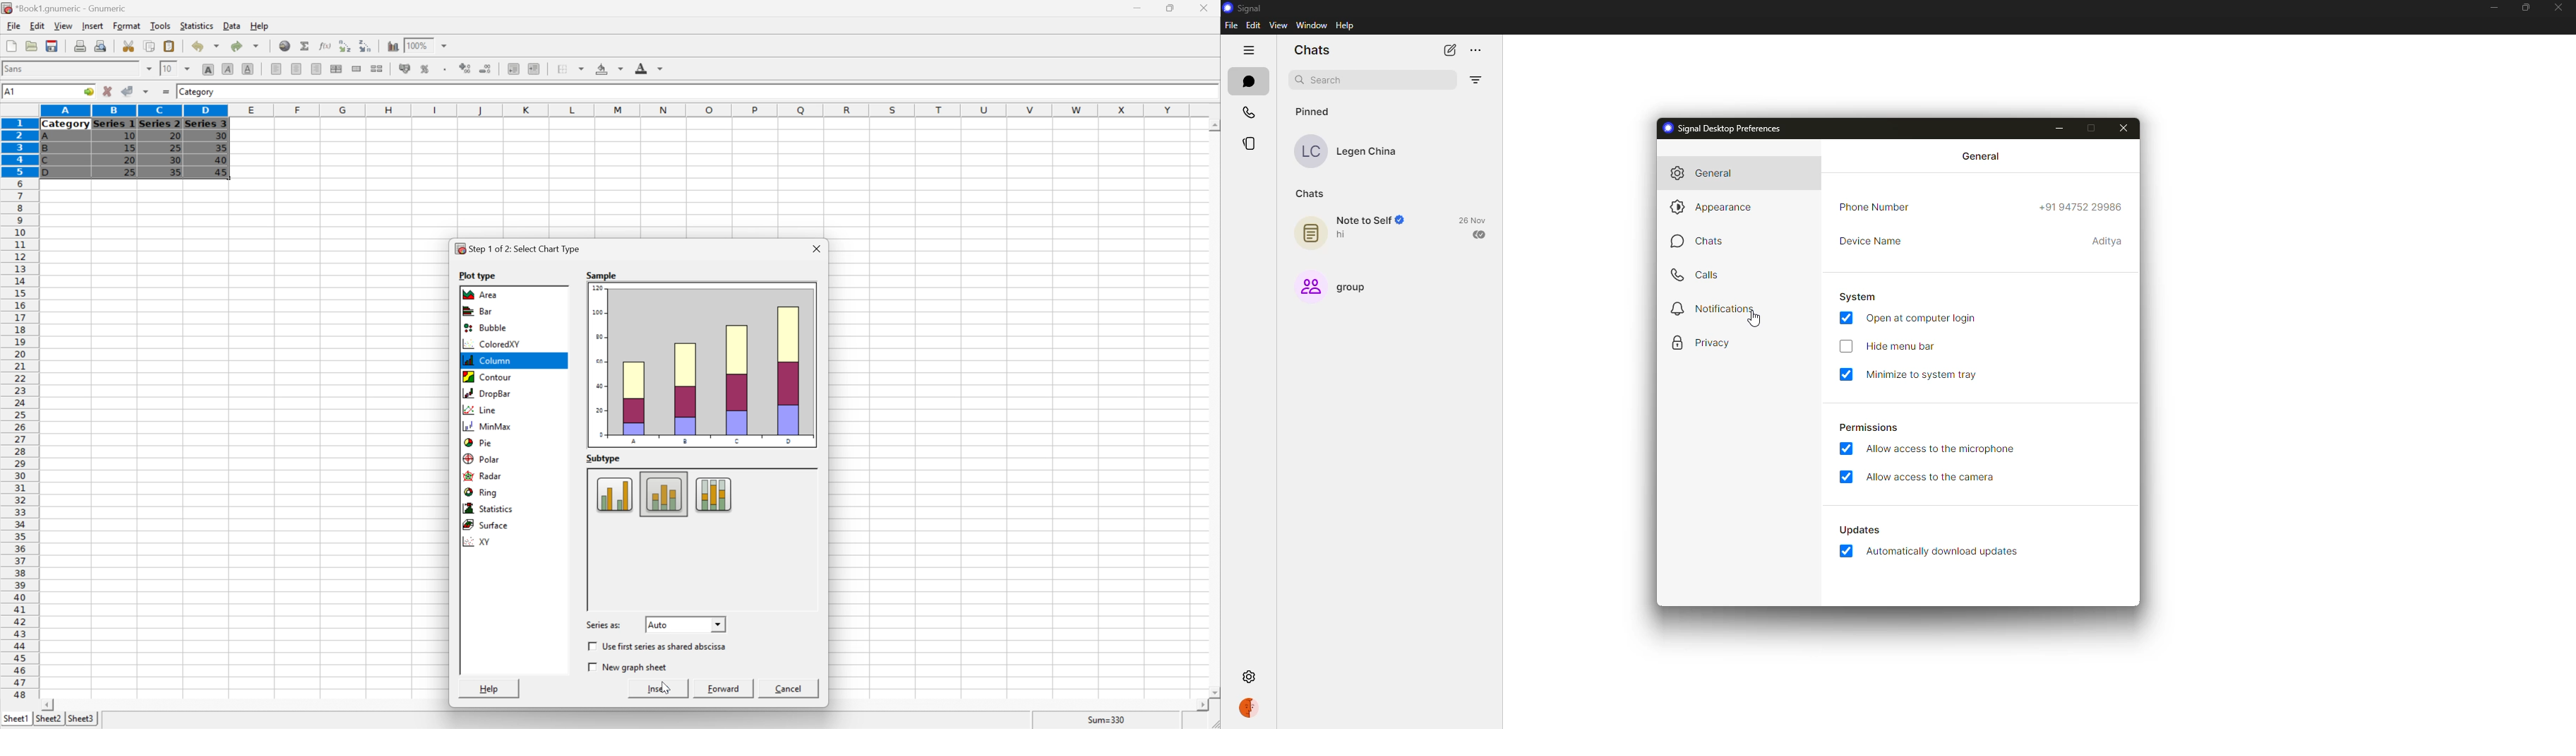 The image size is (2576, 756). What do you see at coordinates (1251, 145) in the screenshot?
I see `stories` at bounding box center [1251, 145].